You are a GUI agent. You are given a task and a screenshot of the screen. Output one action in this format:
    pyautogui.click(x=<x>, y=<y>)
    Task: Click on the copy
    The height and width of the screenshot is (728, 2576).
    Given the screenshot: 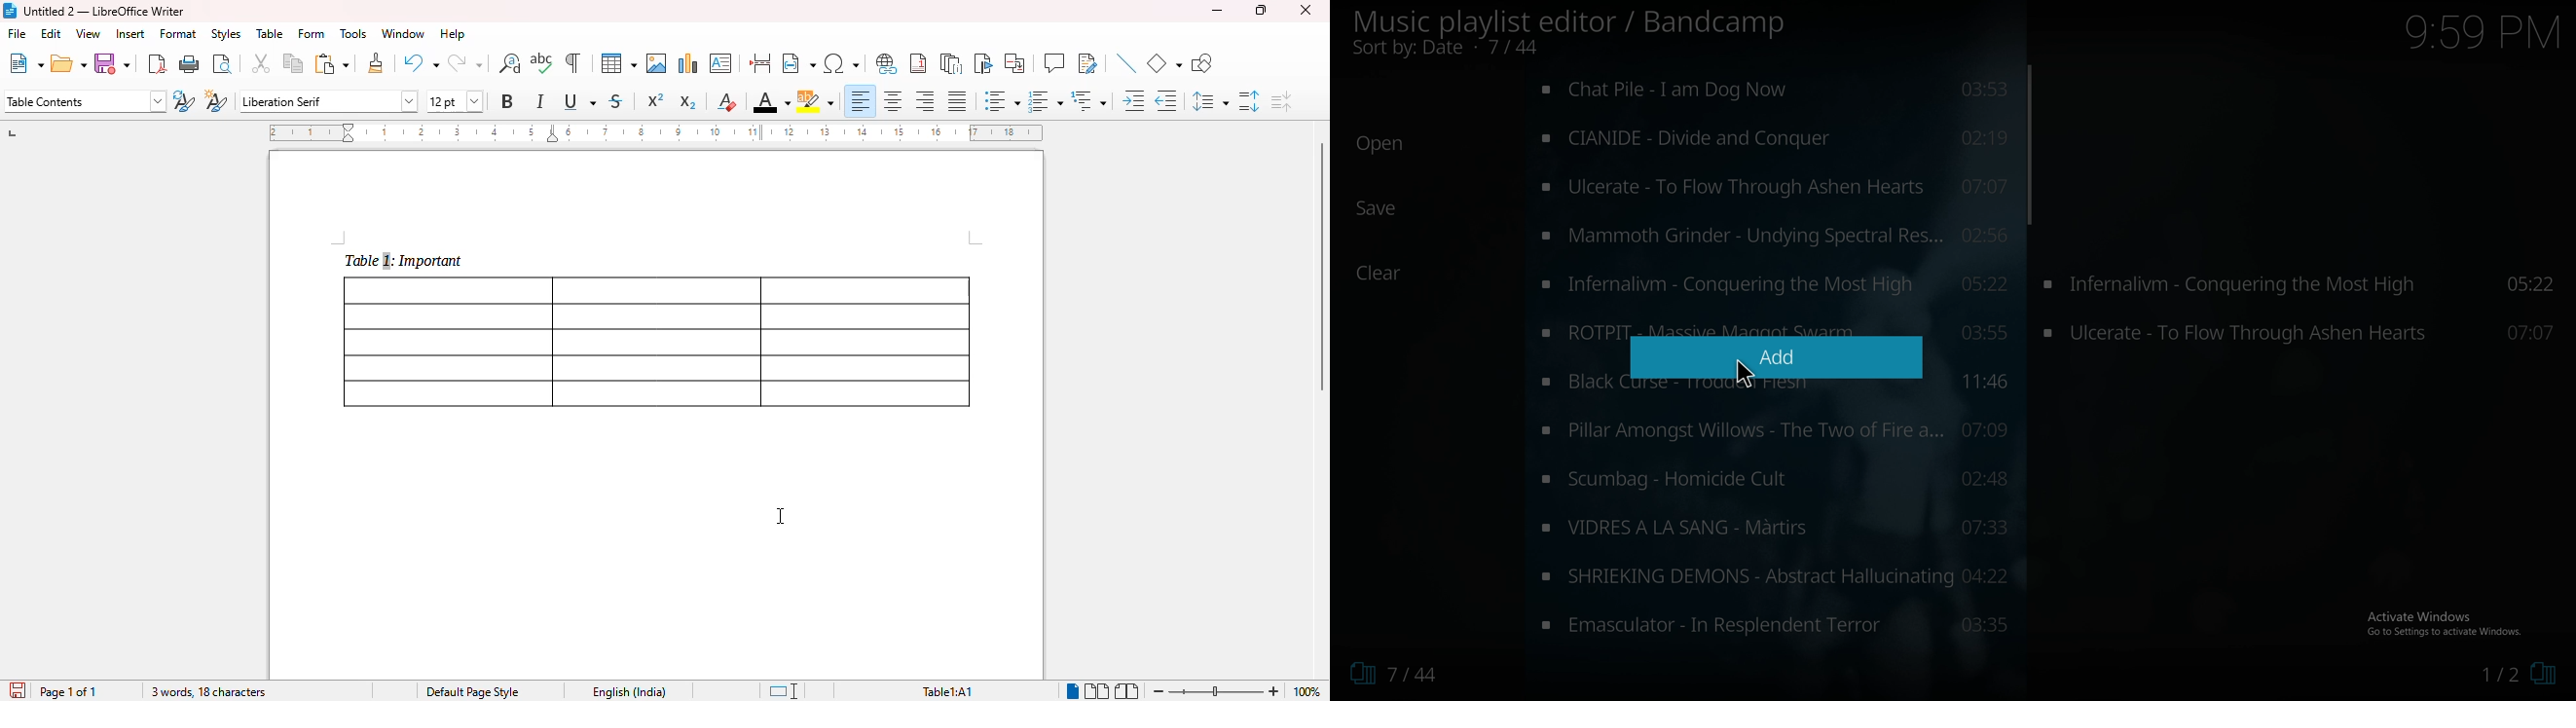 What is the action you would take?
    pyautogui.click(x=294, y=62)
    